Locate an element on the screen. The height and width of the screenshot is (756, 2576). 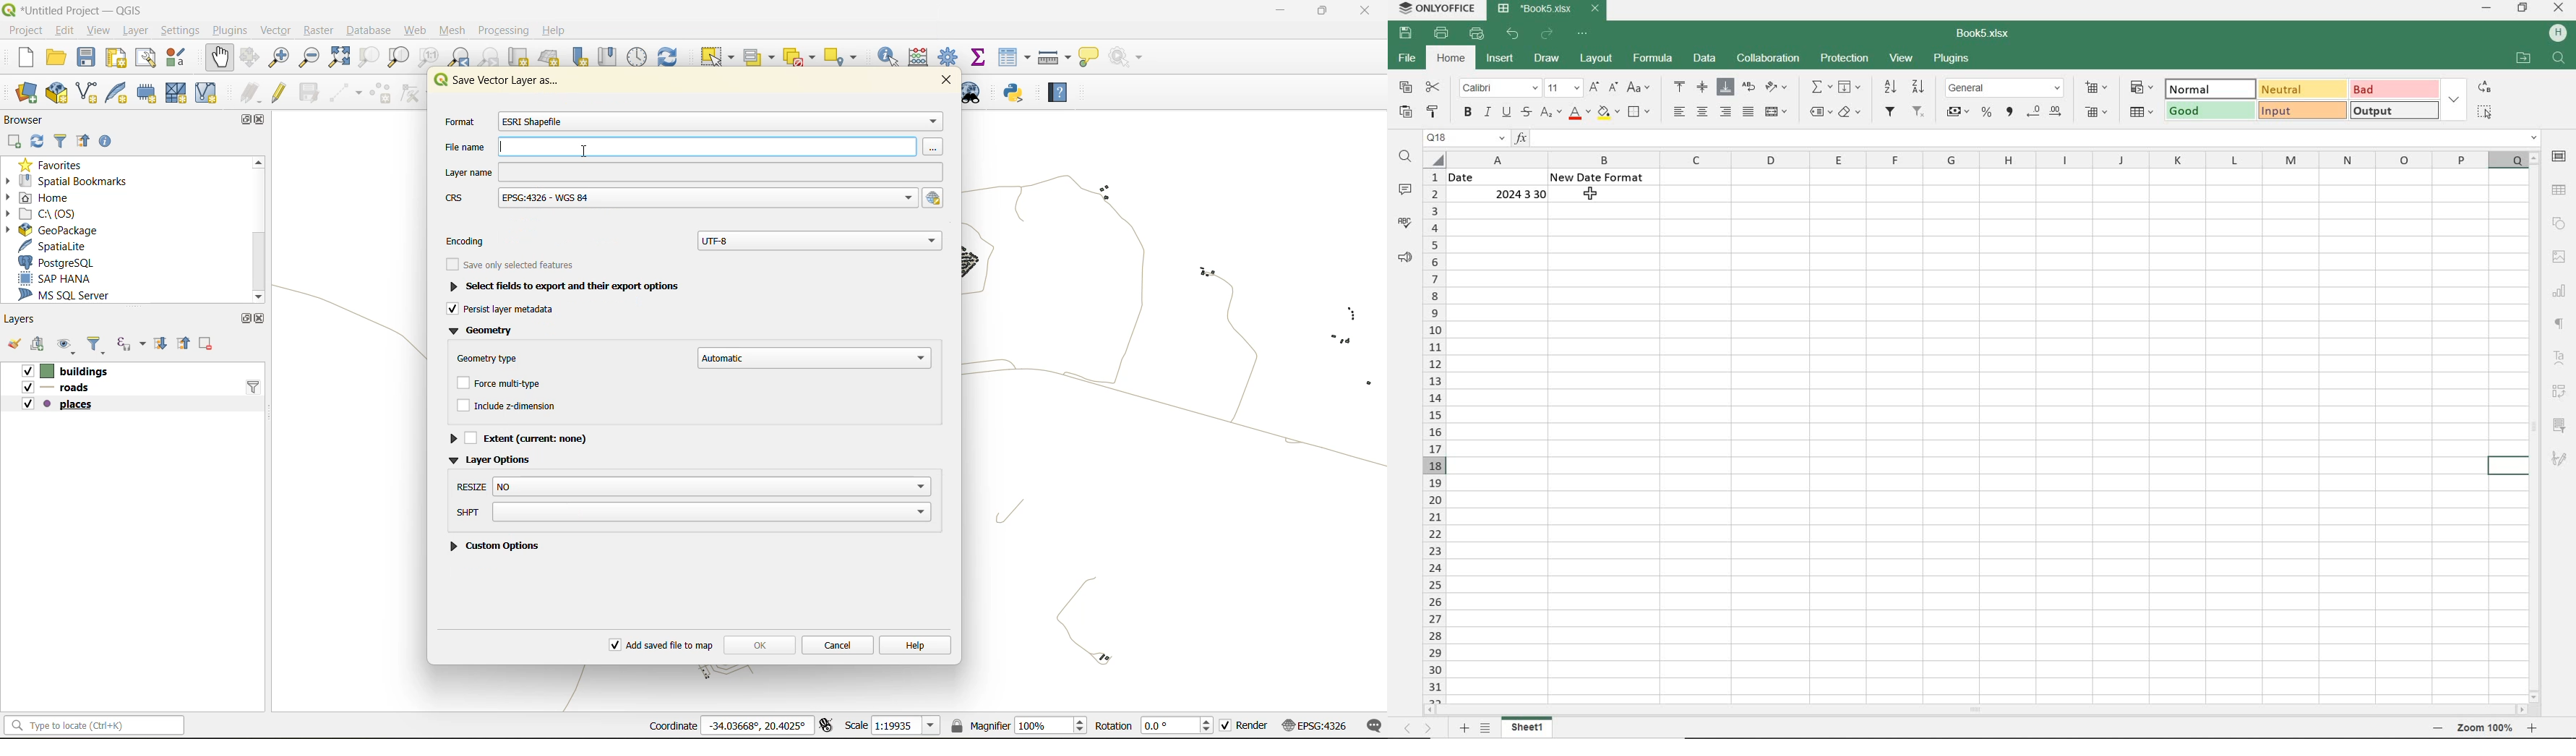
ORIENTATION is located at coordinates (1778, 86).